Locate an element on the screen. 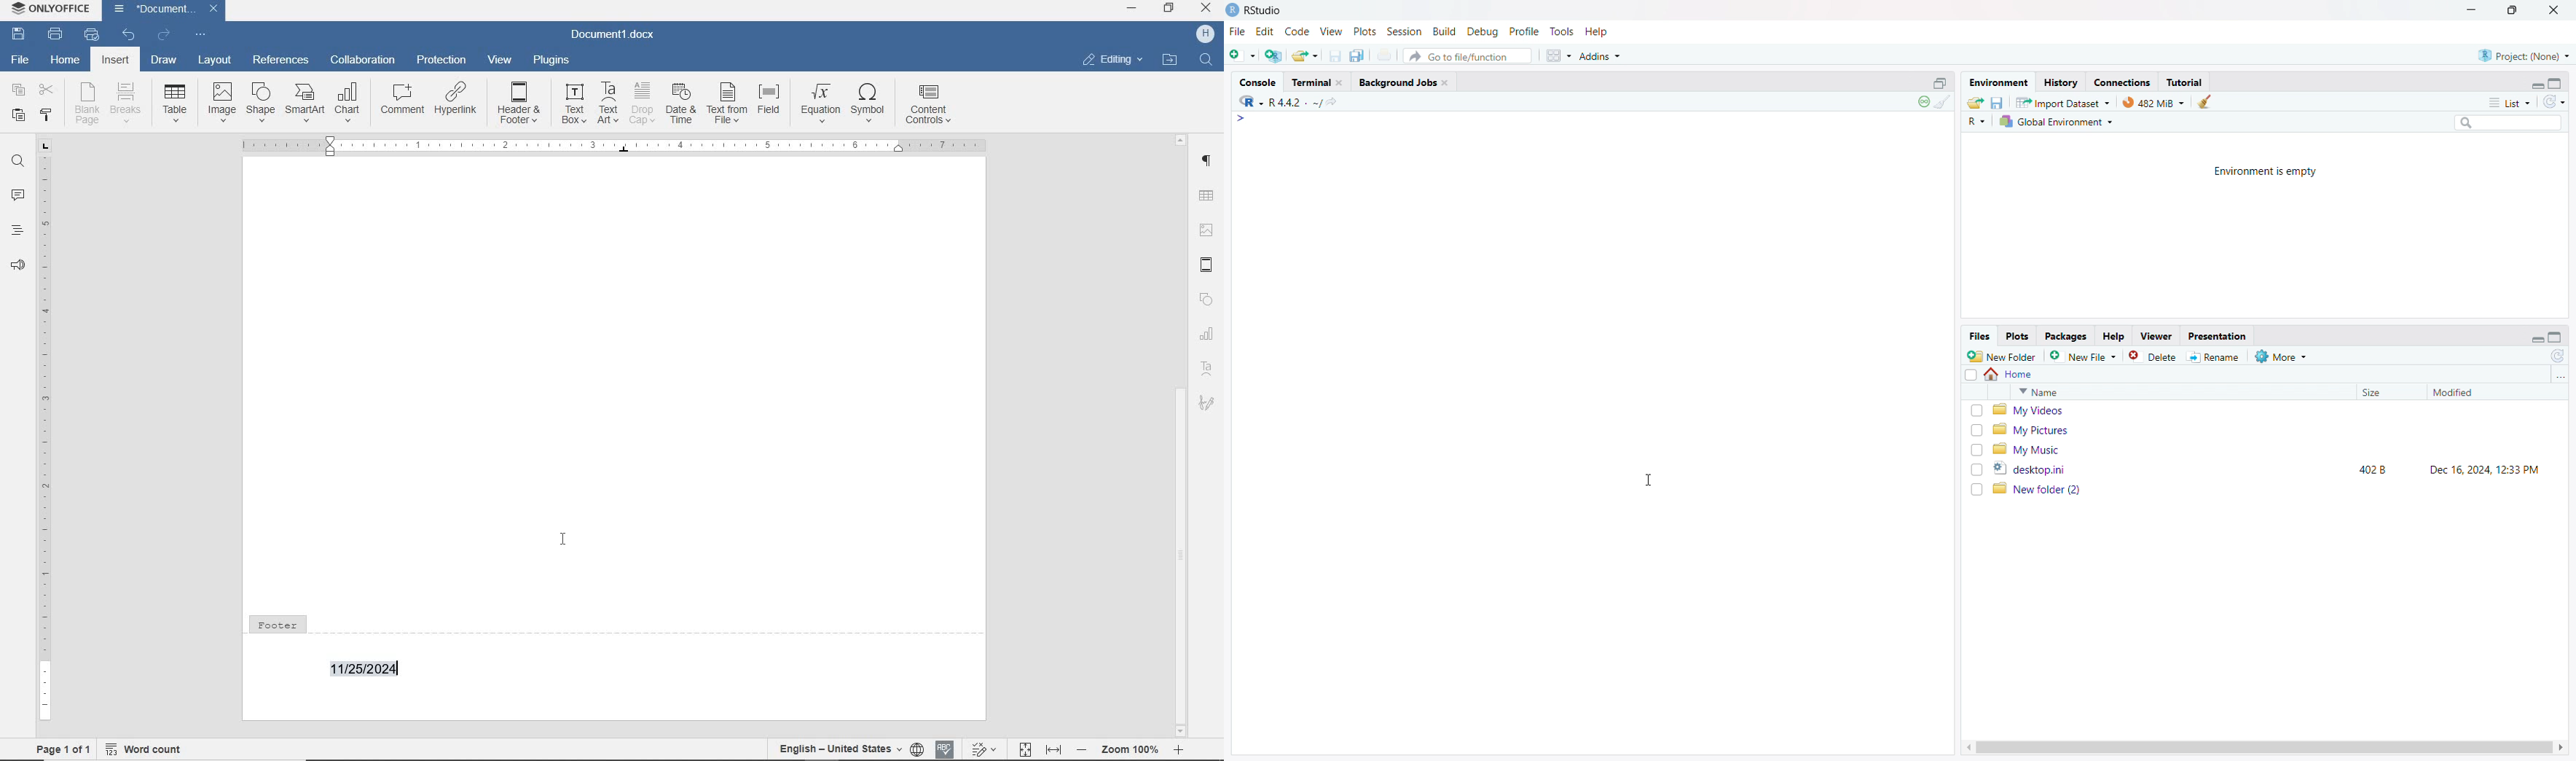 Image resolution: width=2576 pixels, height=784 pixels. insert current date and time is located at coordinates (614, 147).